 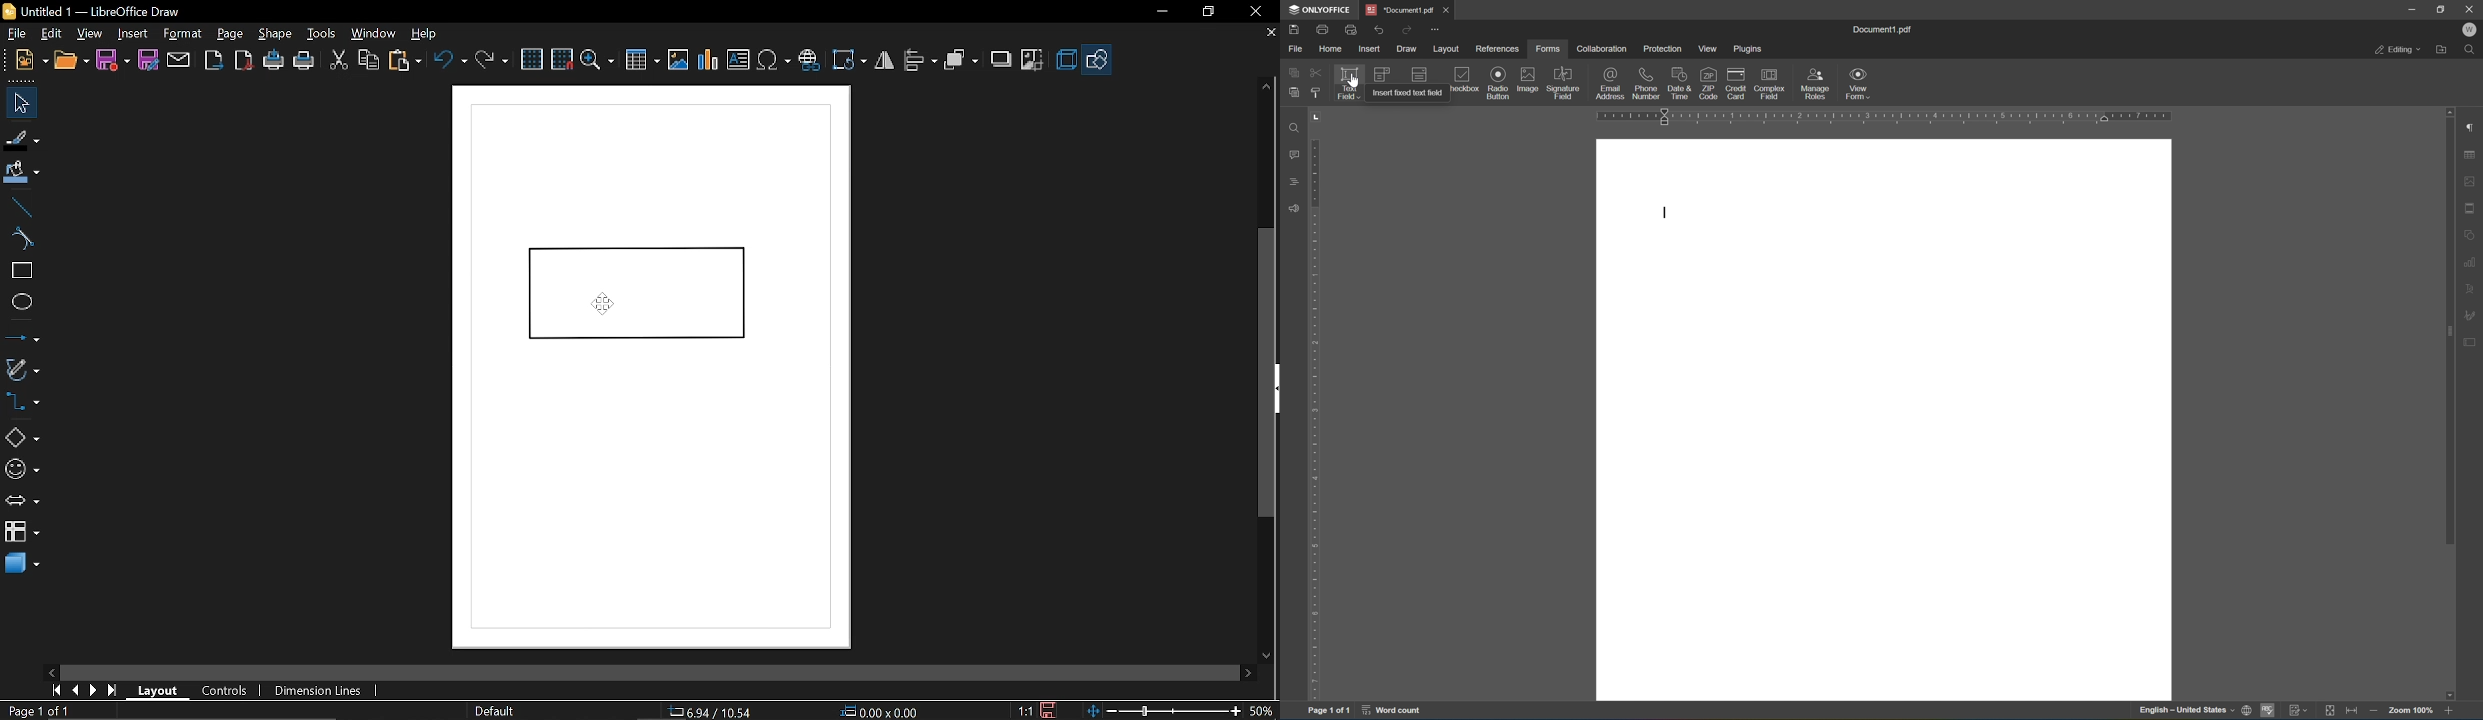 I want to click on basic shapes, so click(x=20, y=440).